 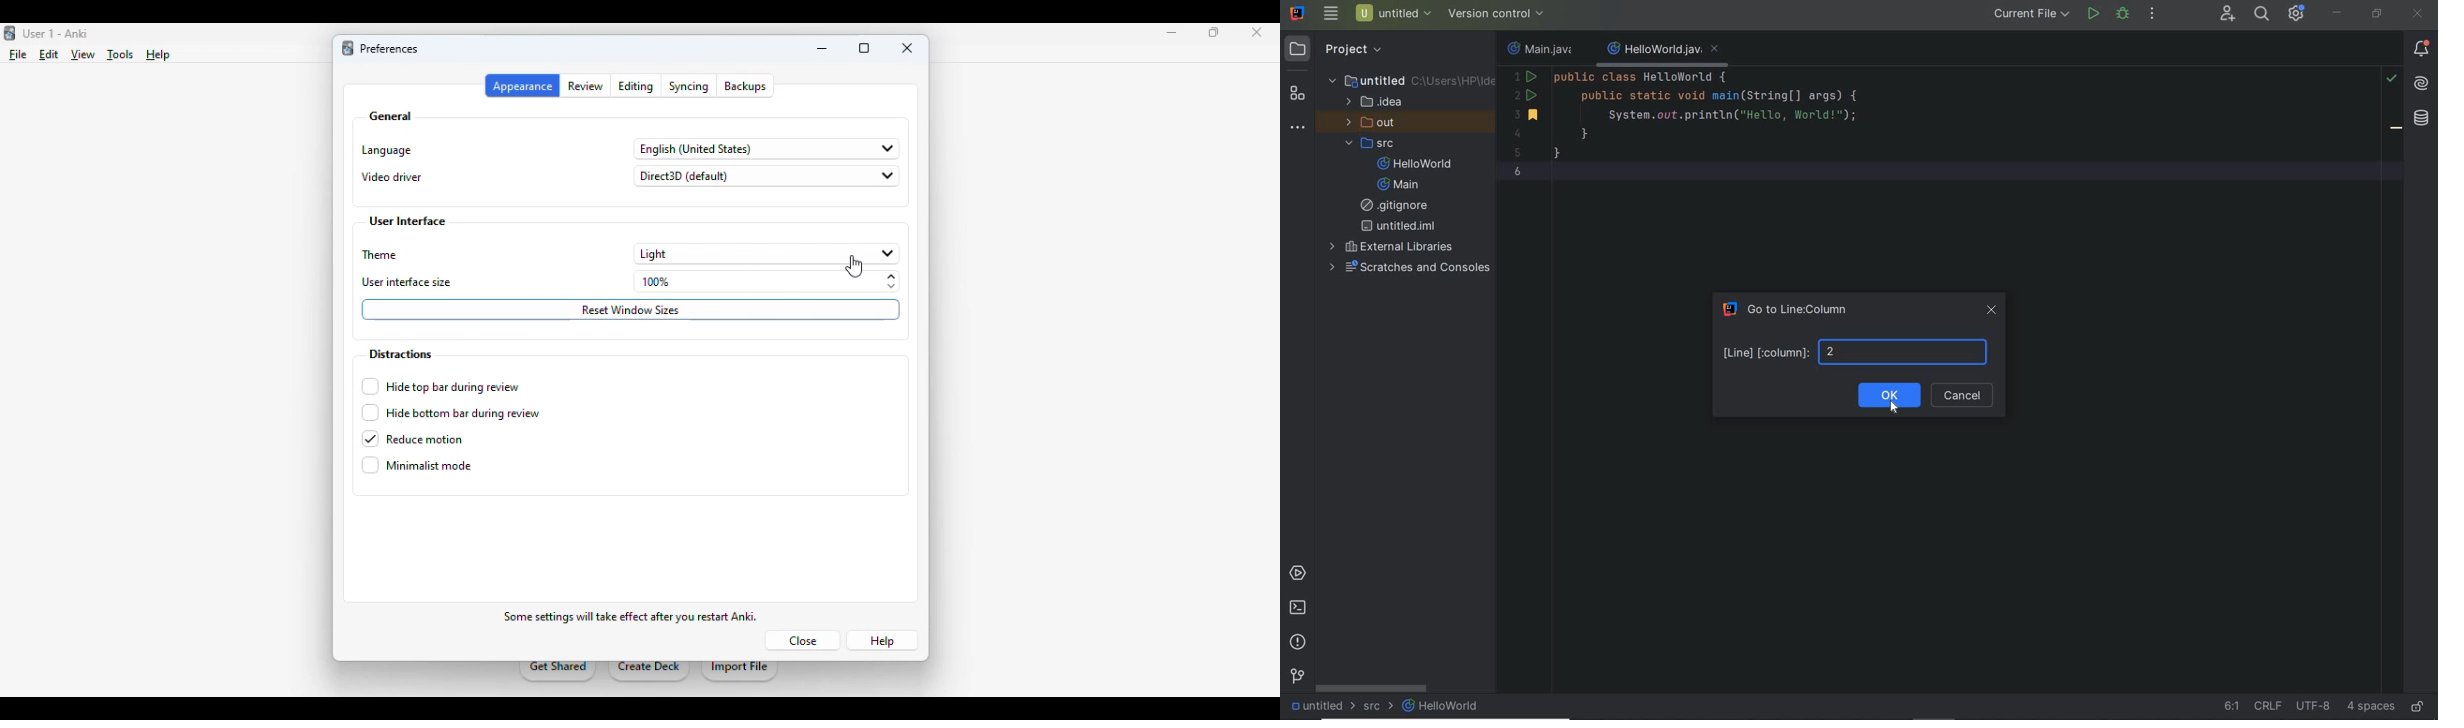 What do you see at coordinates (1695, 112) in the screenshot?
I see `code` at bounding box center [1695, 112].